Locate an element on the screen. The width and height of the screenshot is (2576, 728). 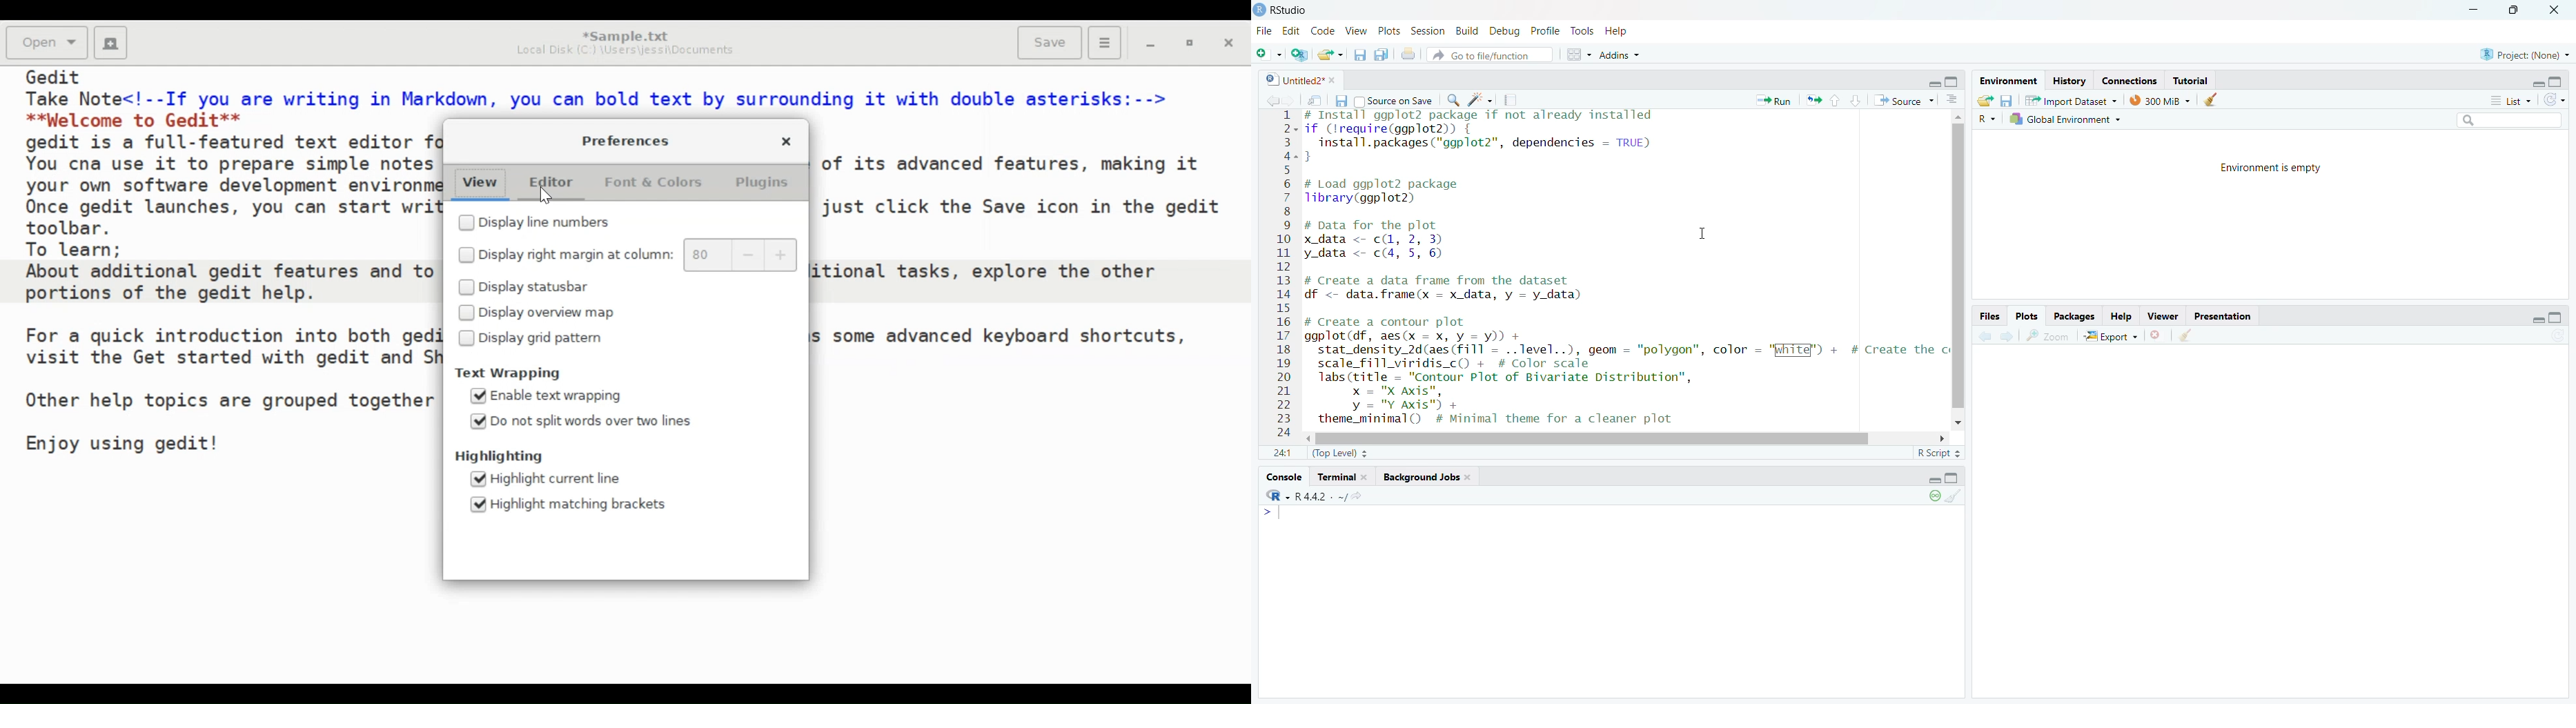
Plots is located at coordinates (1390, 32).